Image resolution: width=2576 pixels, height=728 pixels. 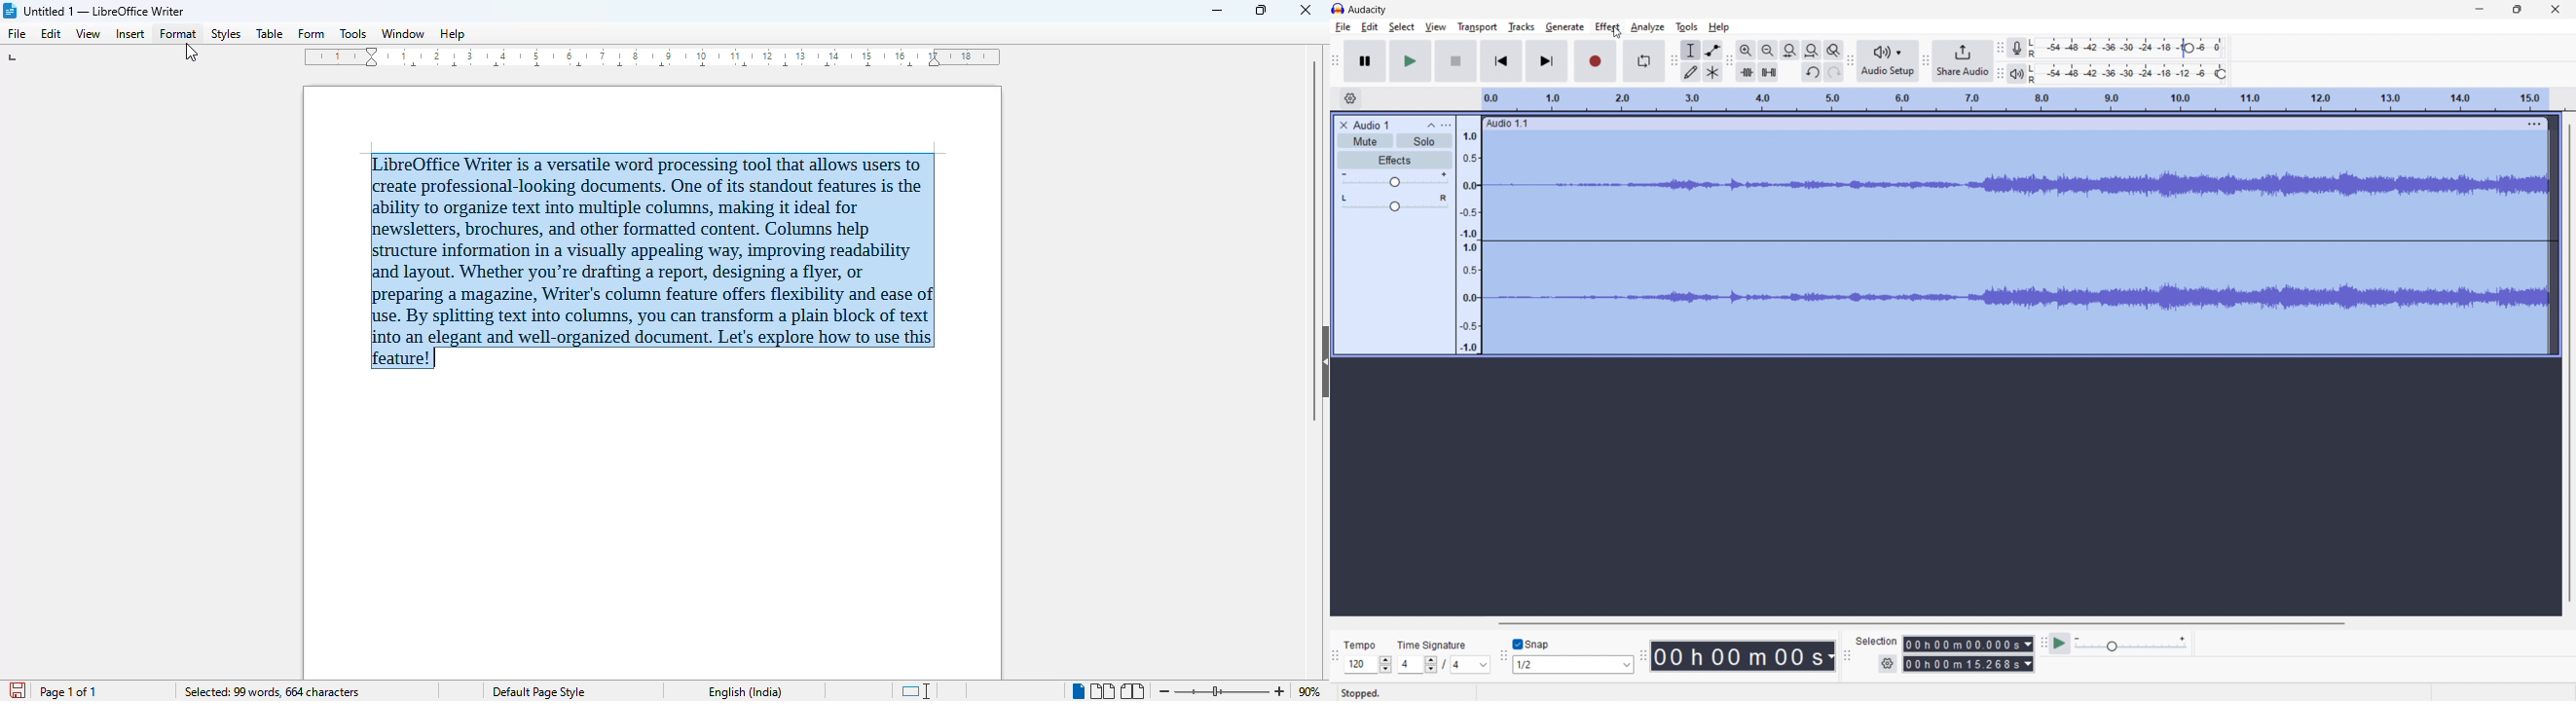 What do you see at coordinates (1444, 656) in the screenshot?
I see `set time signature` at bounding box center [1444, 656].